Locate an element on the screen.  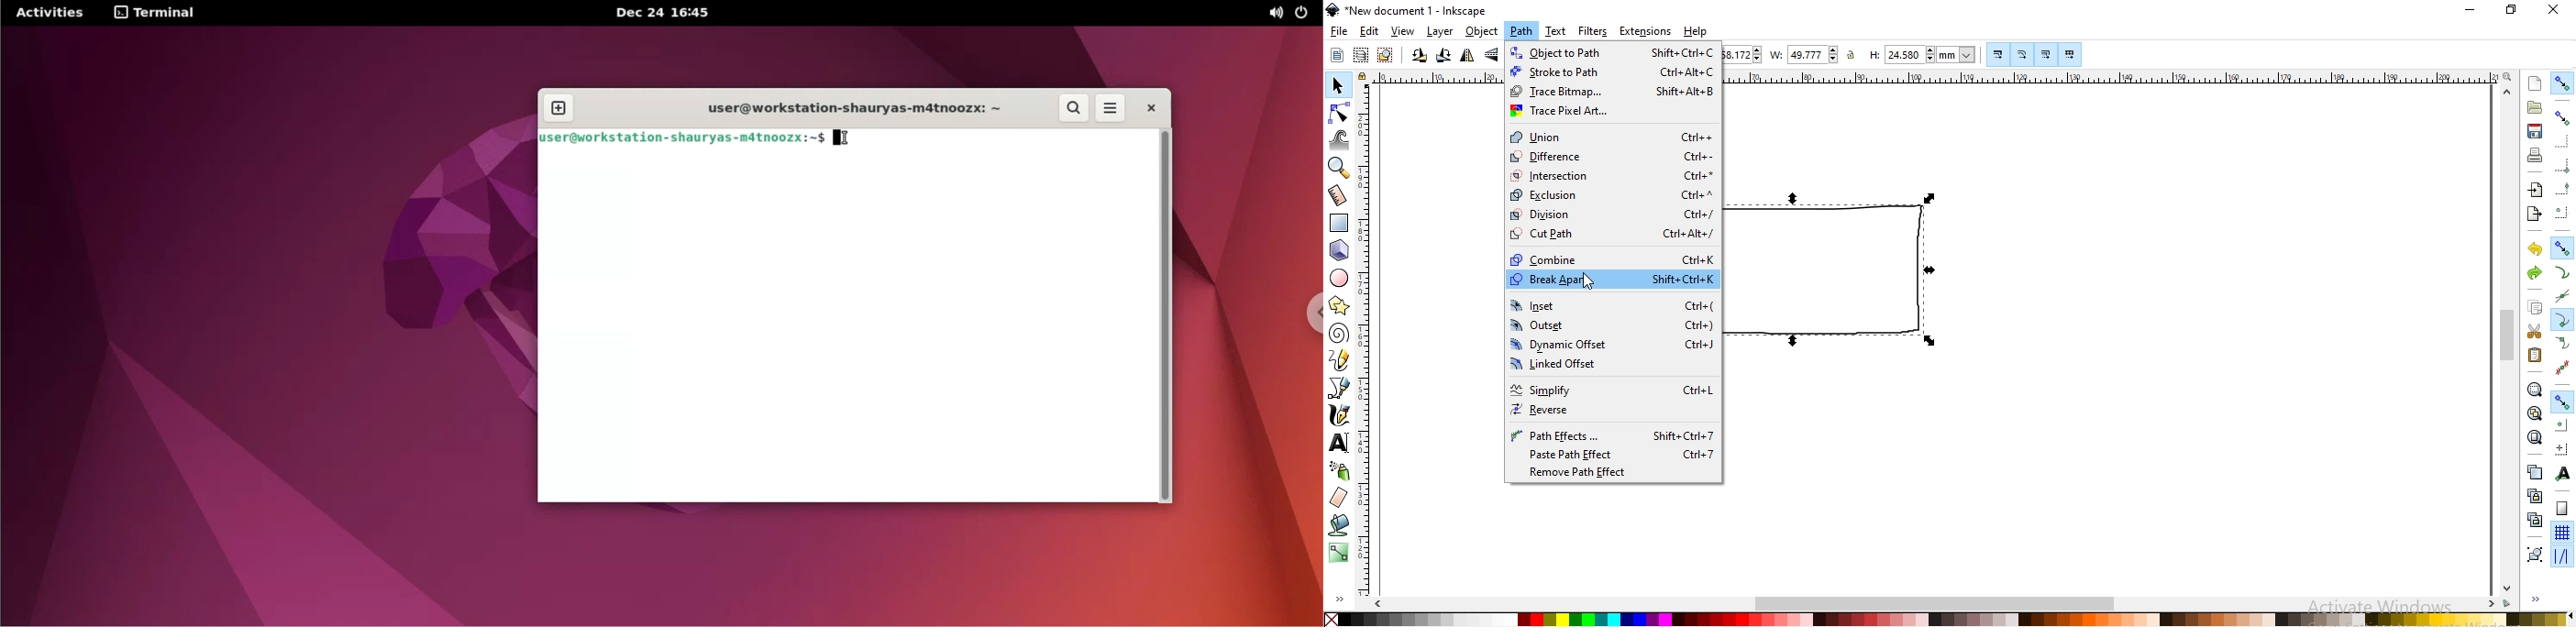
deselect any selected objects or nodes is located at coordinates (1386, 55).